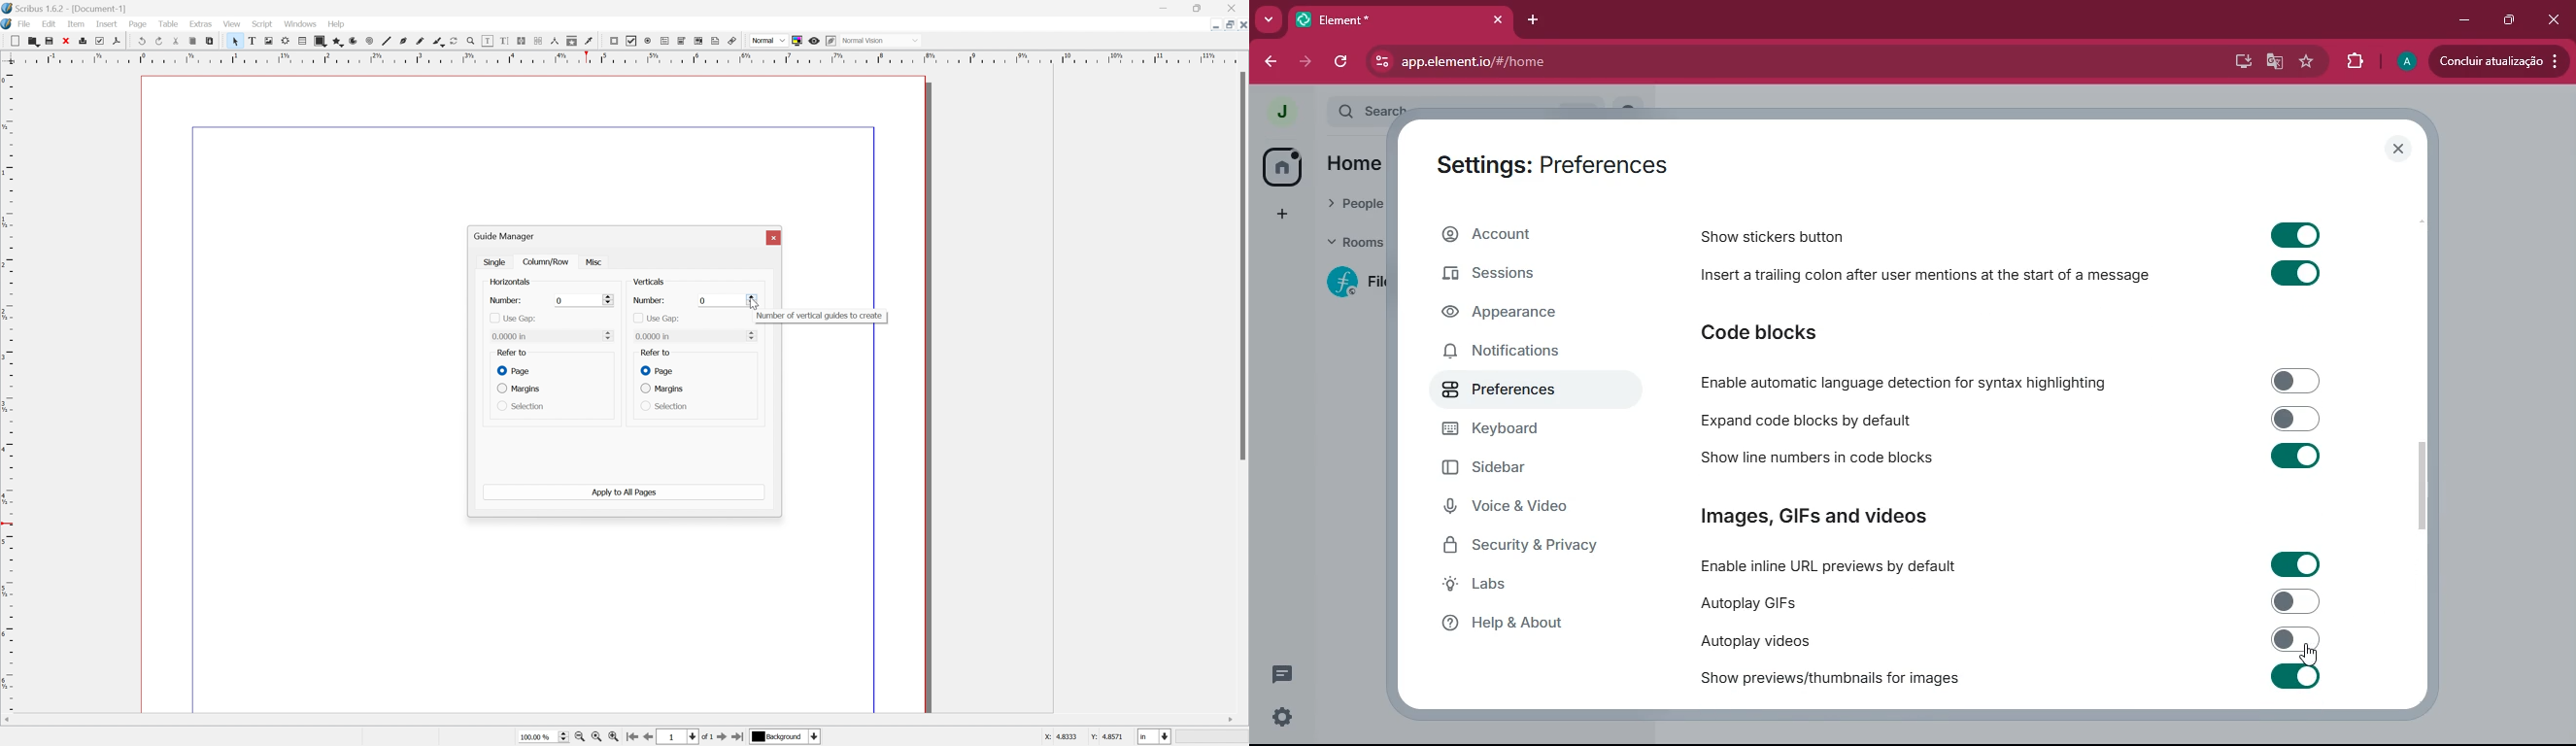 The width and height of the screenshot is (2576, 756). What do you see at coordinates (1308, 62) in the screenshot?
I see `forward` at bounding box center [1308, 62].